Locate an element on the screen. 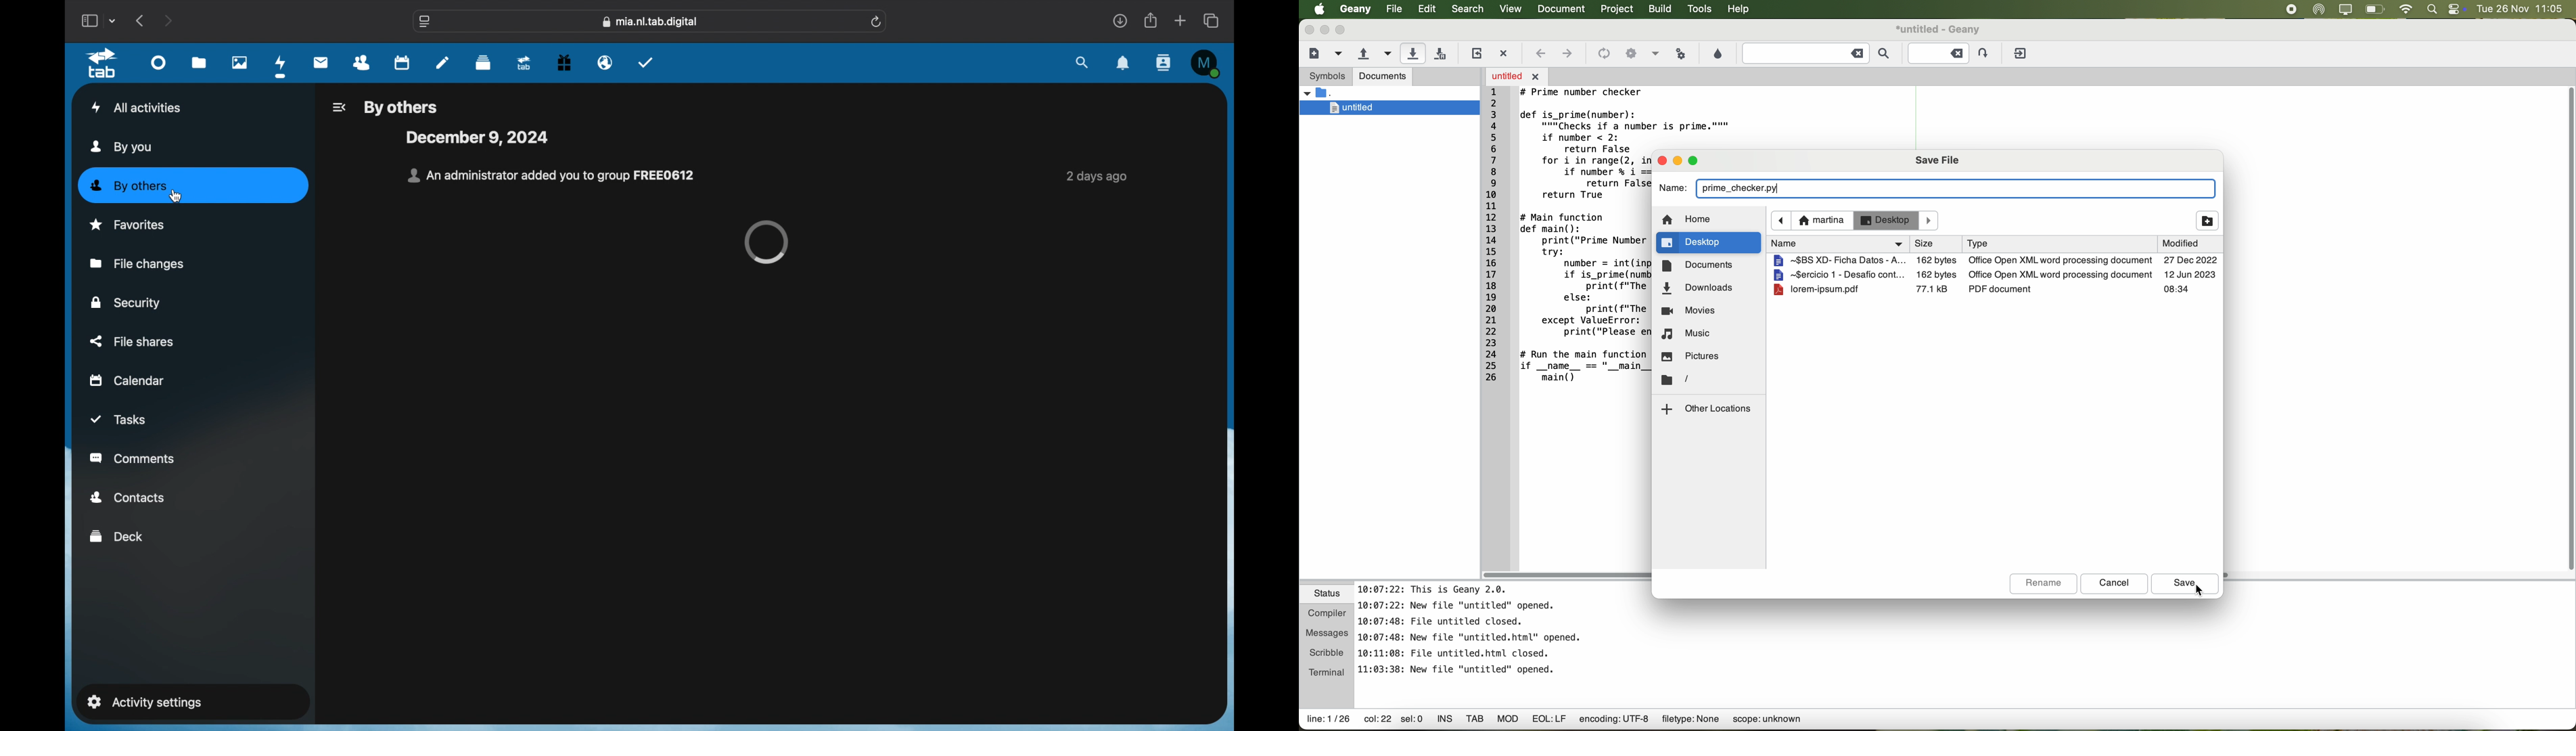 This screenshot has width=2576, height=756. 2 days ago is located at coordinates (1096, 176).